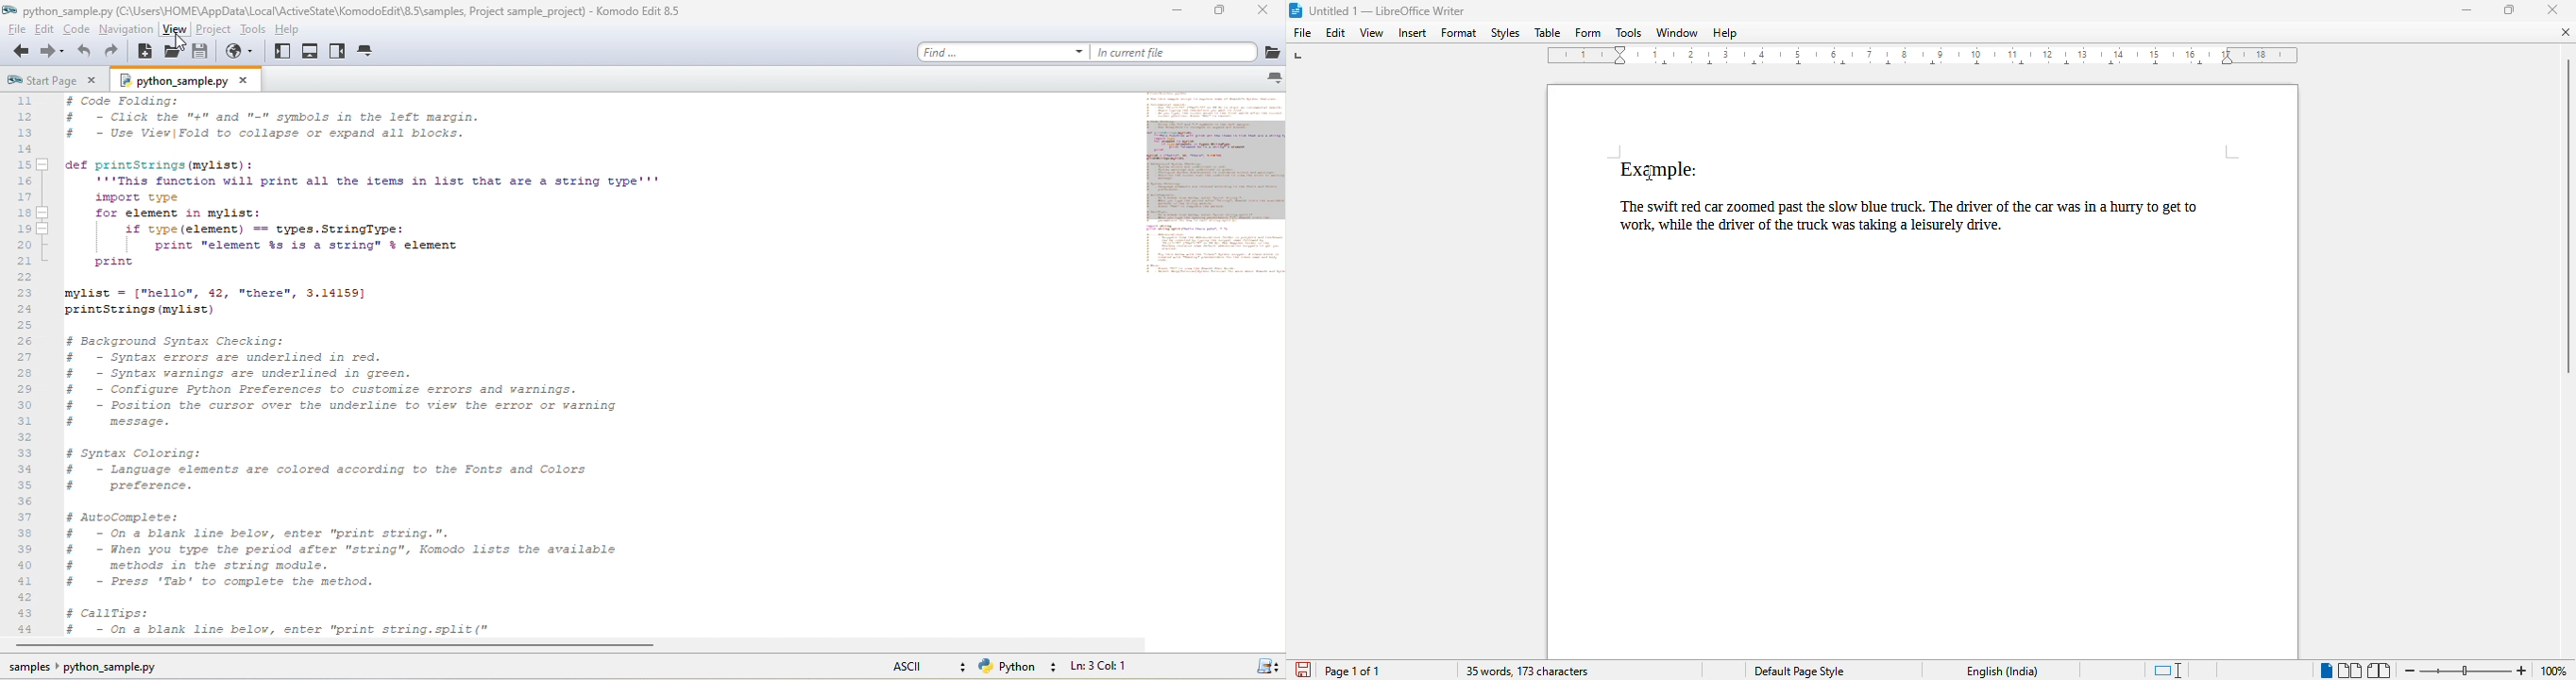 This screenshot has width=2576, height=700. I want to click on tab stop, so click(1298, 58).